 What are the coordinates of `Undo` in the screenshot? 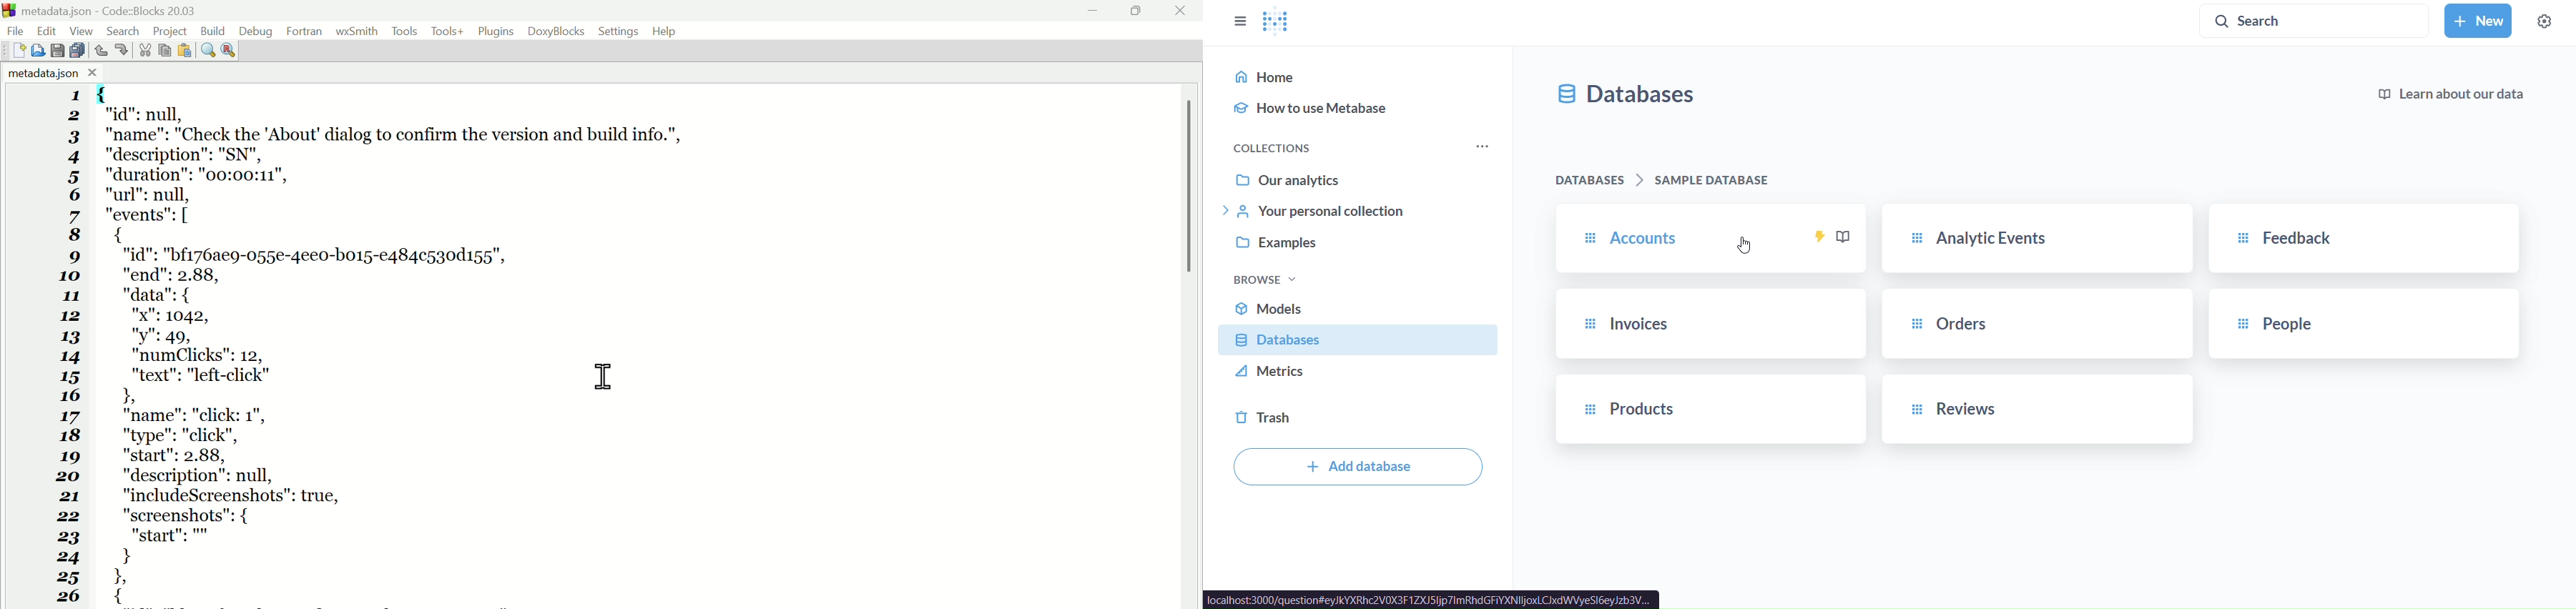 It's located at (102, 48).